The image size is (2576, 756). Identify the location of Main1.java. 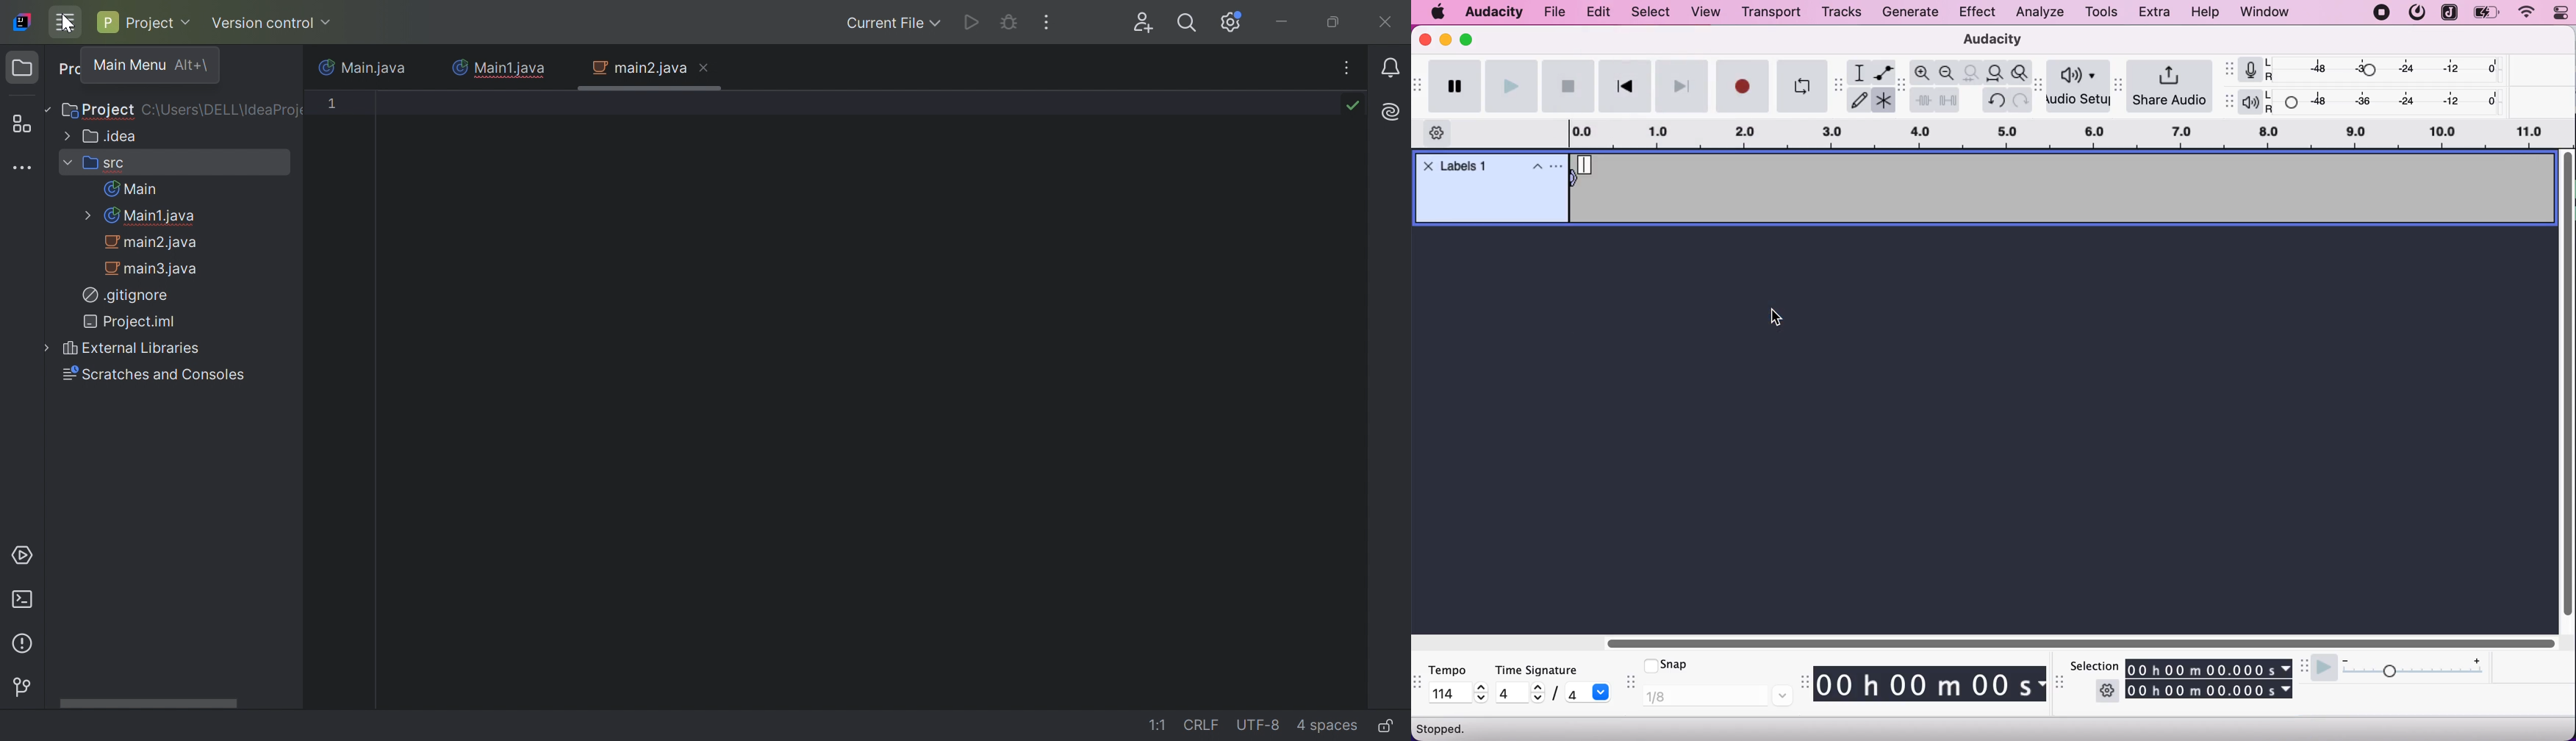
(498, 68).